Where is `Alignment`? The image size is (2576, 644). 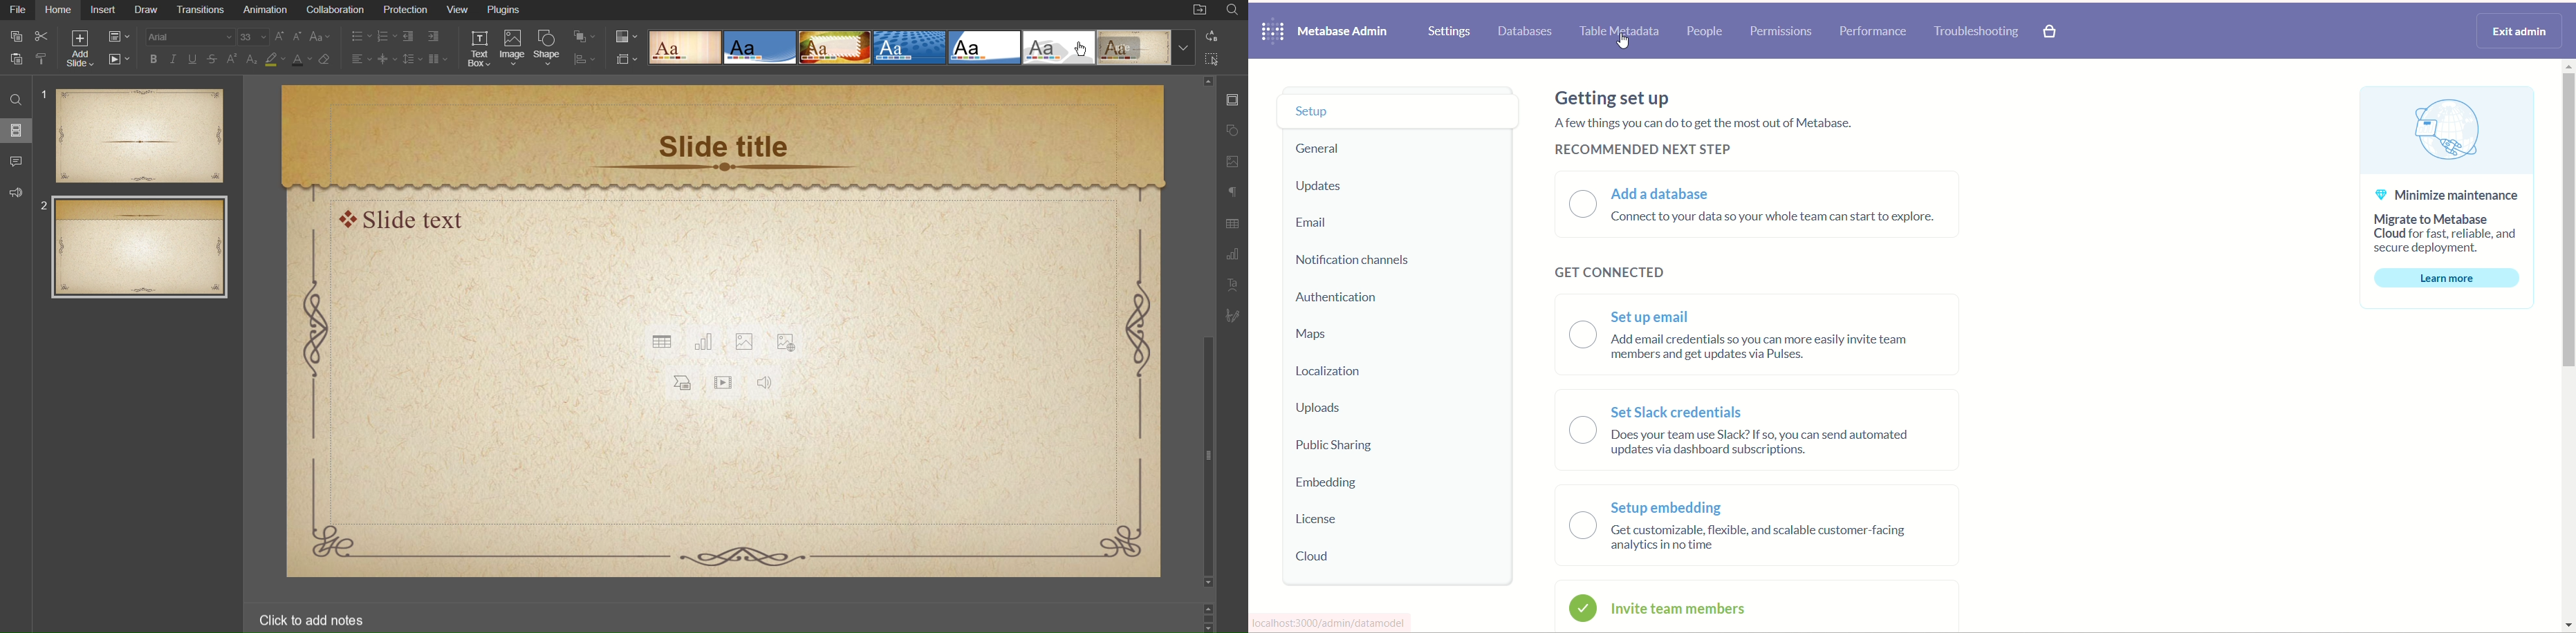 Alignment is located at coordinates (362, 59).